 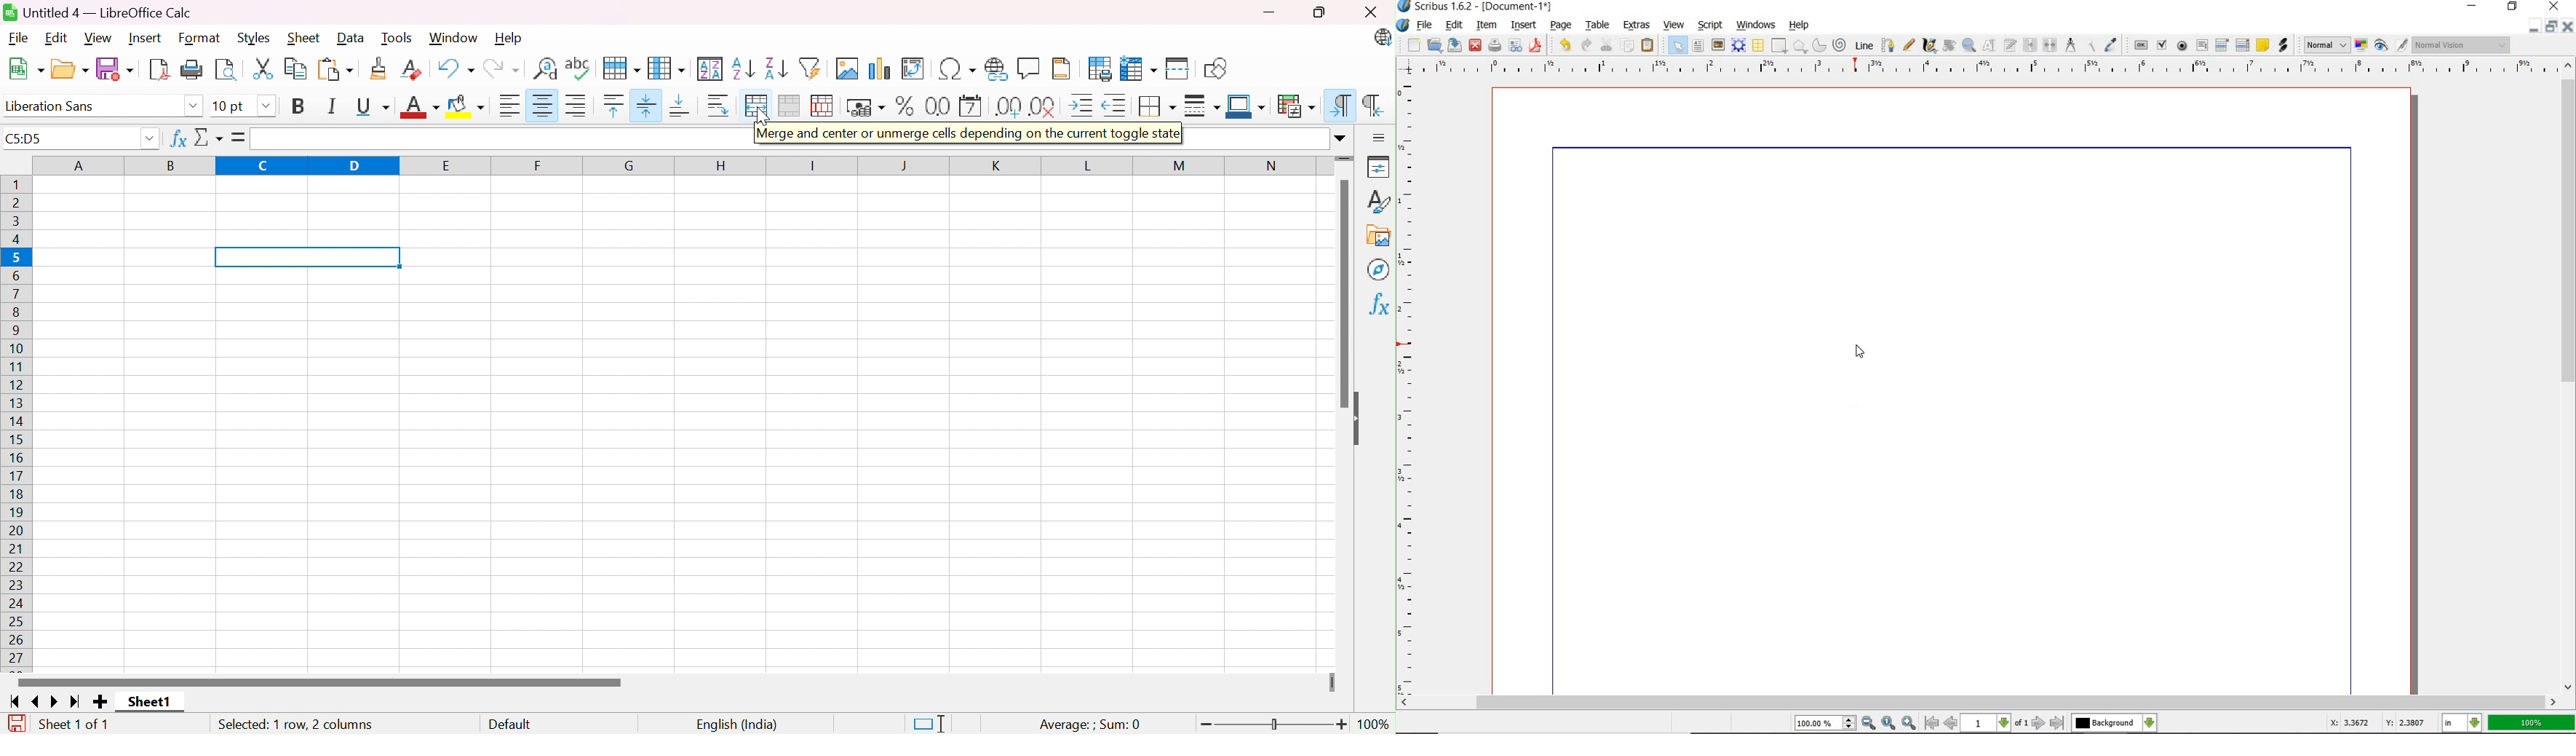 I want to click on Wrap Text, so click(x=719, y=106).